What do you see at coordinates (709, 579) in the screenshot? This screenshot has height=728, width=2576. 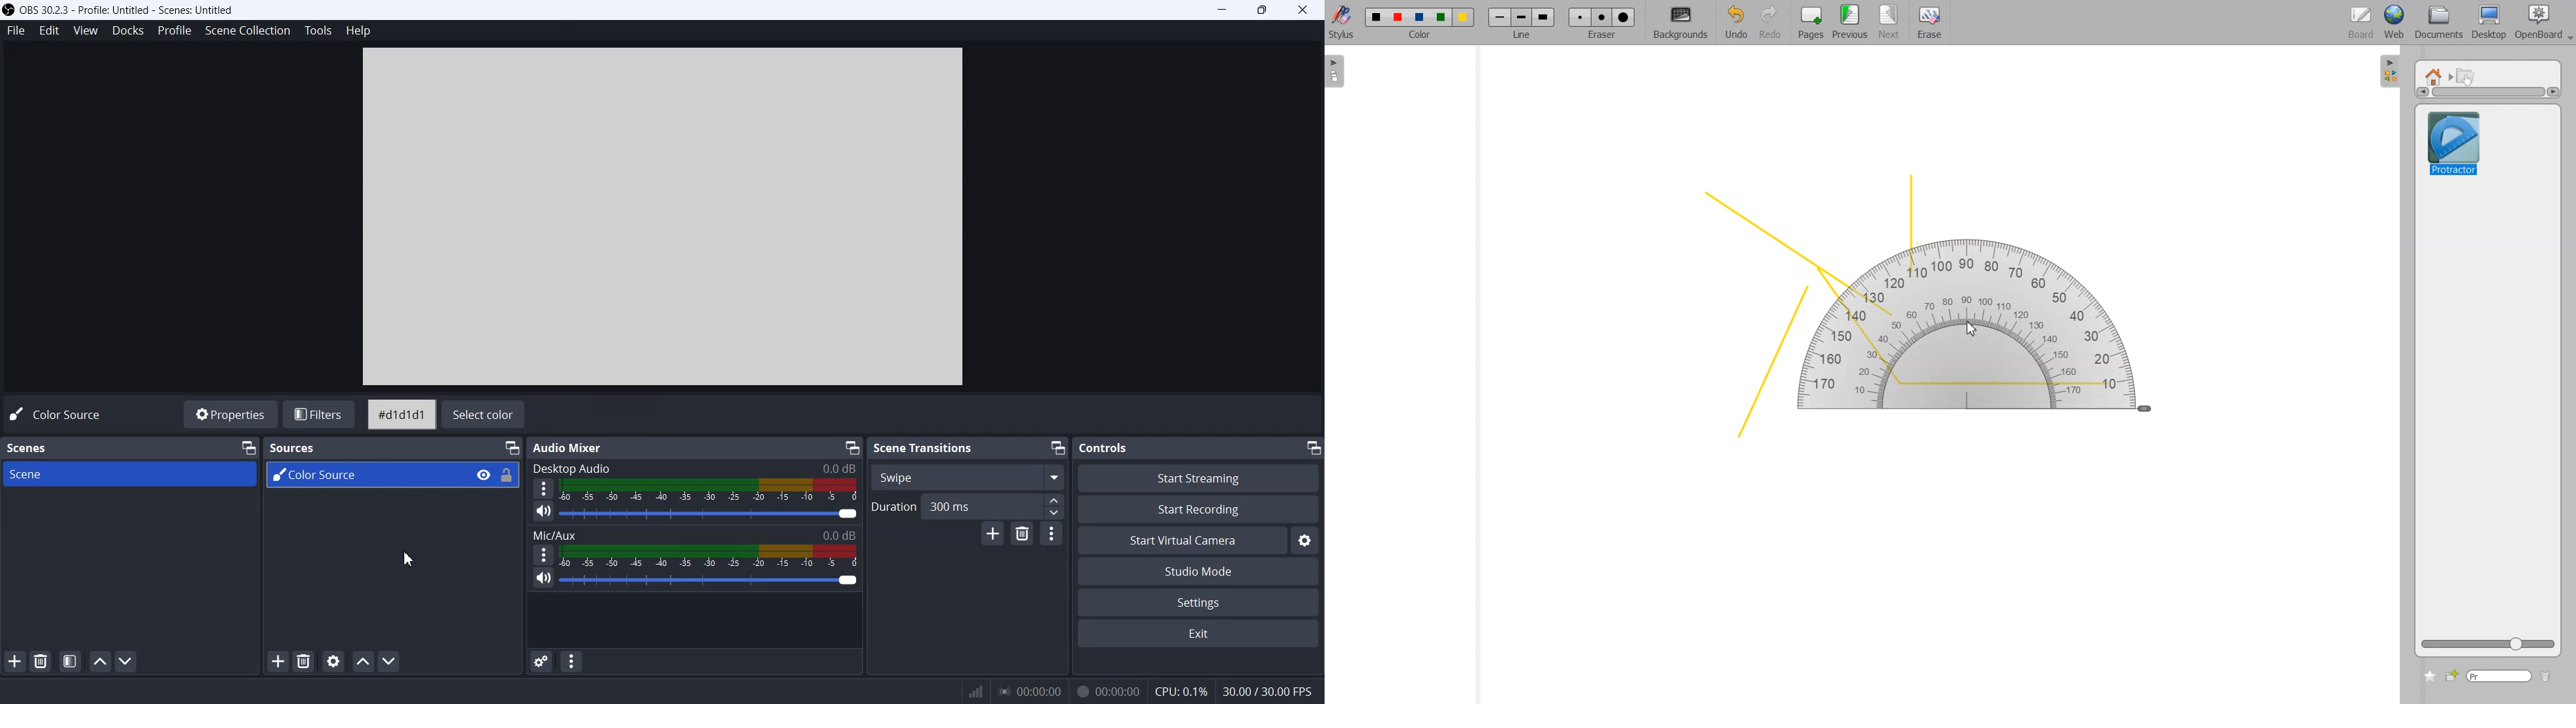 I see `Volume Adjuster` at bounding box center [709, 579].